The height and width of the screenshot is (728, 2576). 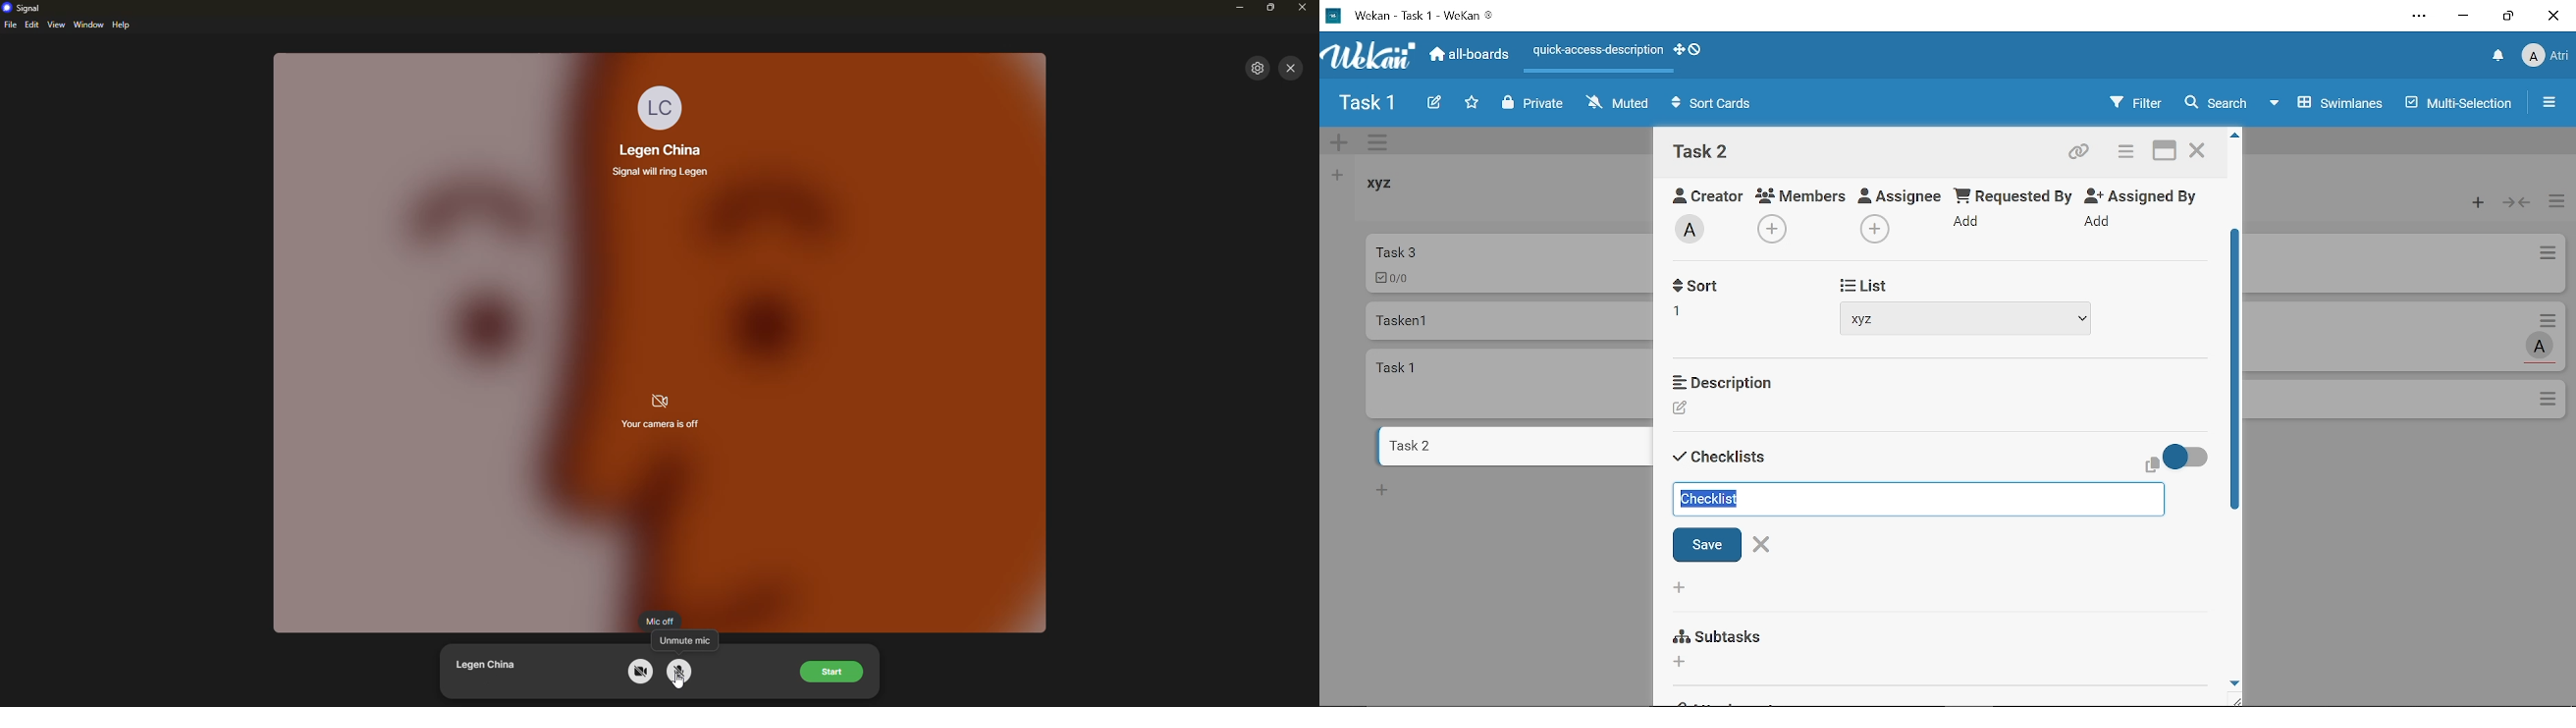 I want to click on Card actions, so click(x=2547, y=256).